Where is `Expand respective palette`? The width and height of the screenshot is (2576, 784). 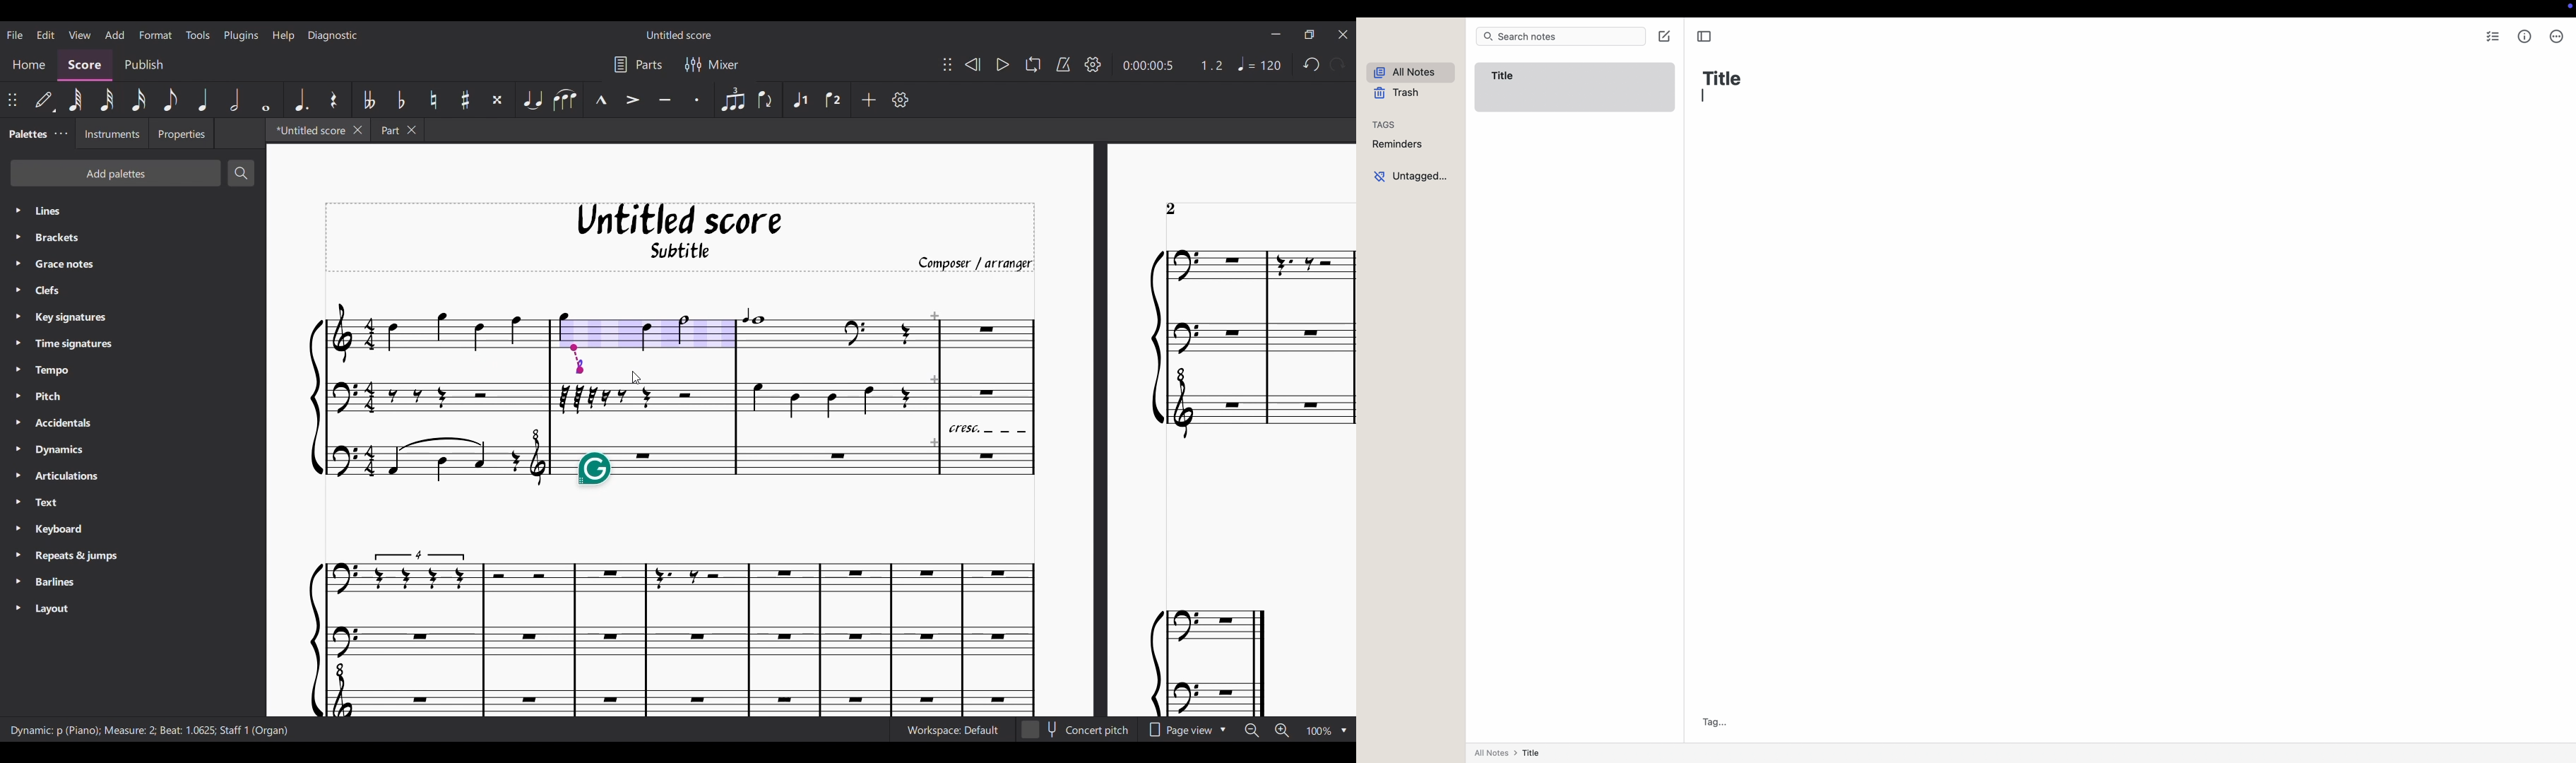
Expand respective palette is located at coordinates (18, 408).